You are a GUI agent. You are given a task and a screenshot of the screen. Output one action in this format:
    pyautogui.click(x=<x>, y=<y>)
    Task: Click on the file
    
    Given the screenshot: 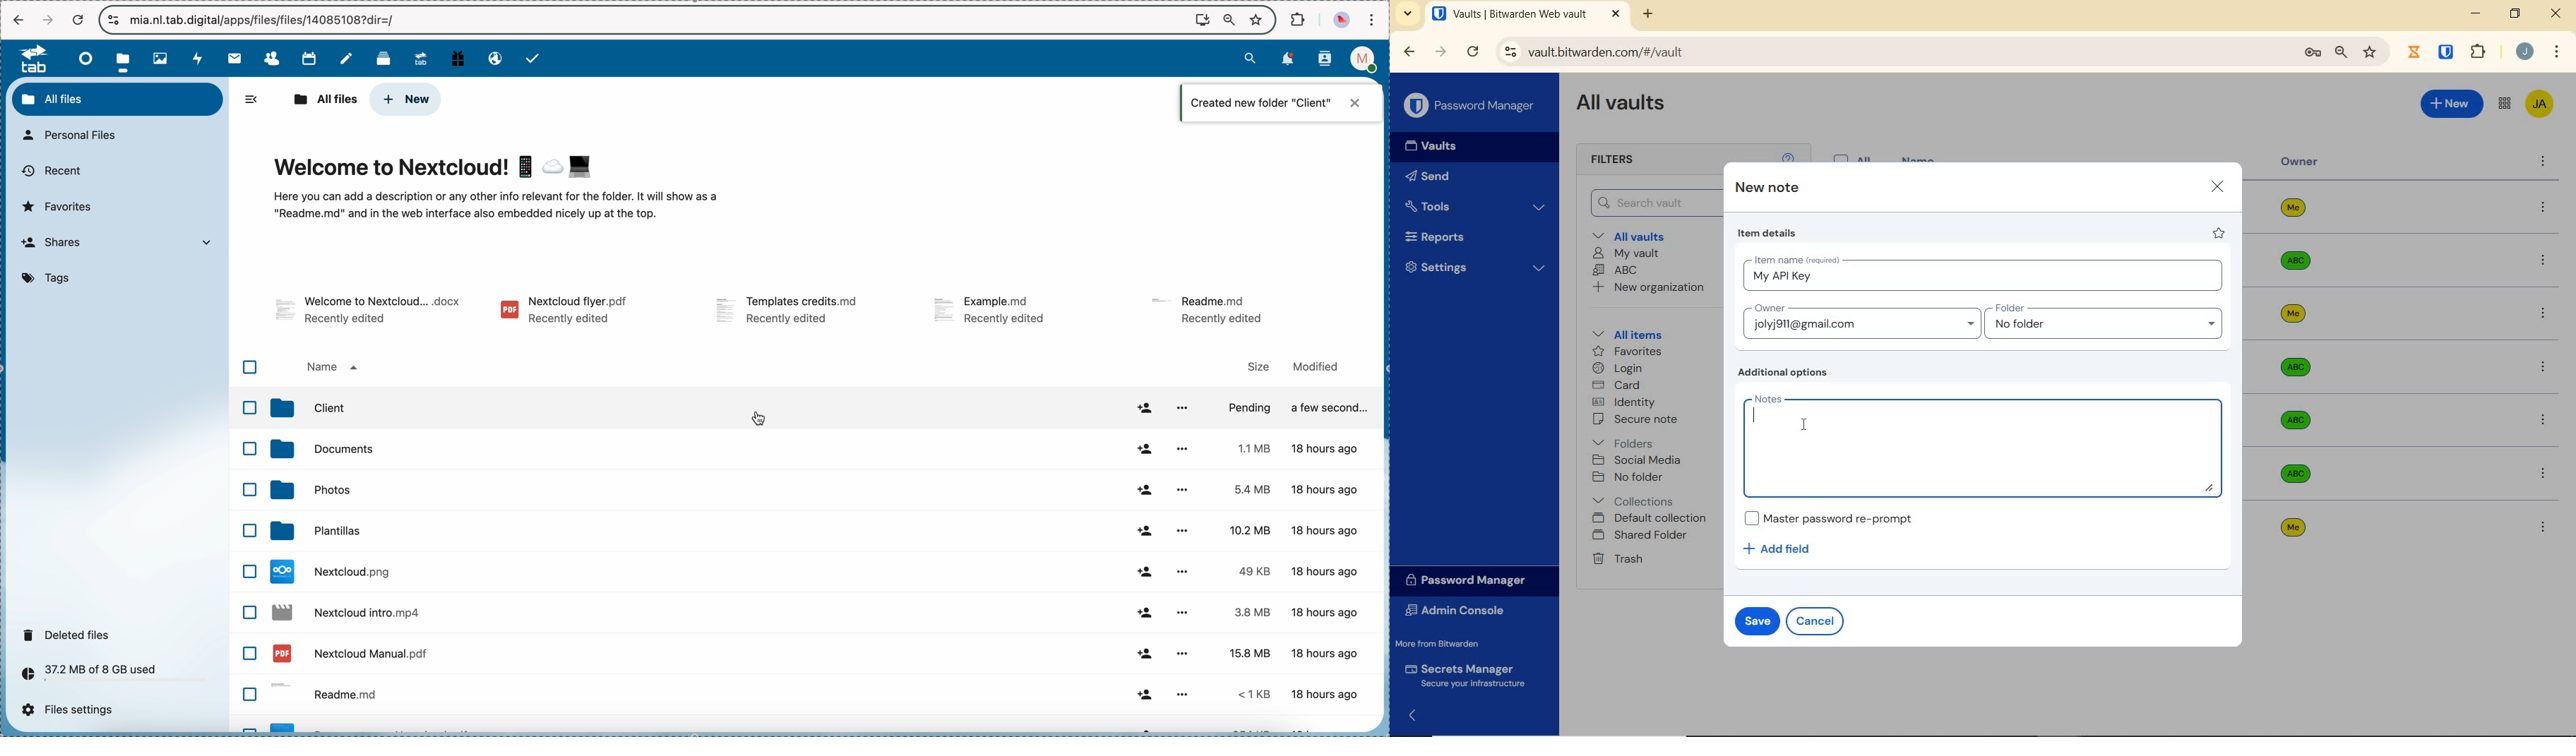 What is the action you would take?
    pyautogui.click(x=690, y=529)
    